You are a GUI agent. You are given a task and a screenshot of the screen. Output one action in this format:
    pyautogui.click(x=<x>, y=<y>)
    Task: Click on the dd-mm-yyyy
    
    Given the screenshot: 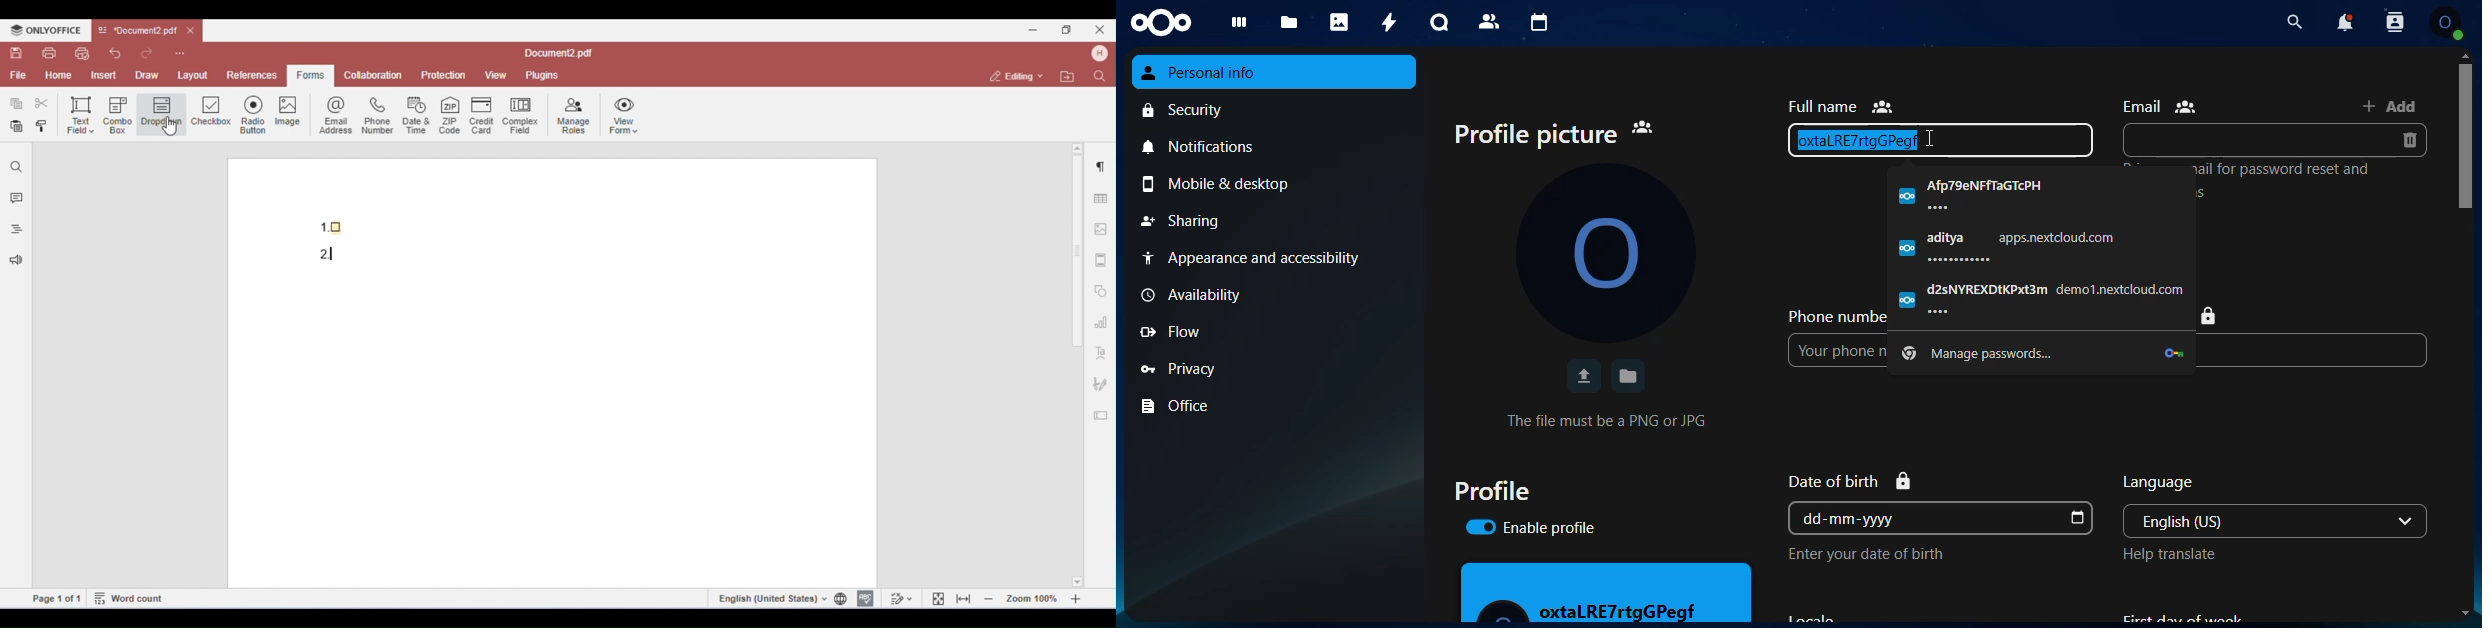 What is the action you would take?
    pyautogui.click(x=1925, y=518)
    